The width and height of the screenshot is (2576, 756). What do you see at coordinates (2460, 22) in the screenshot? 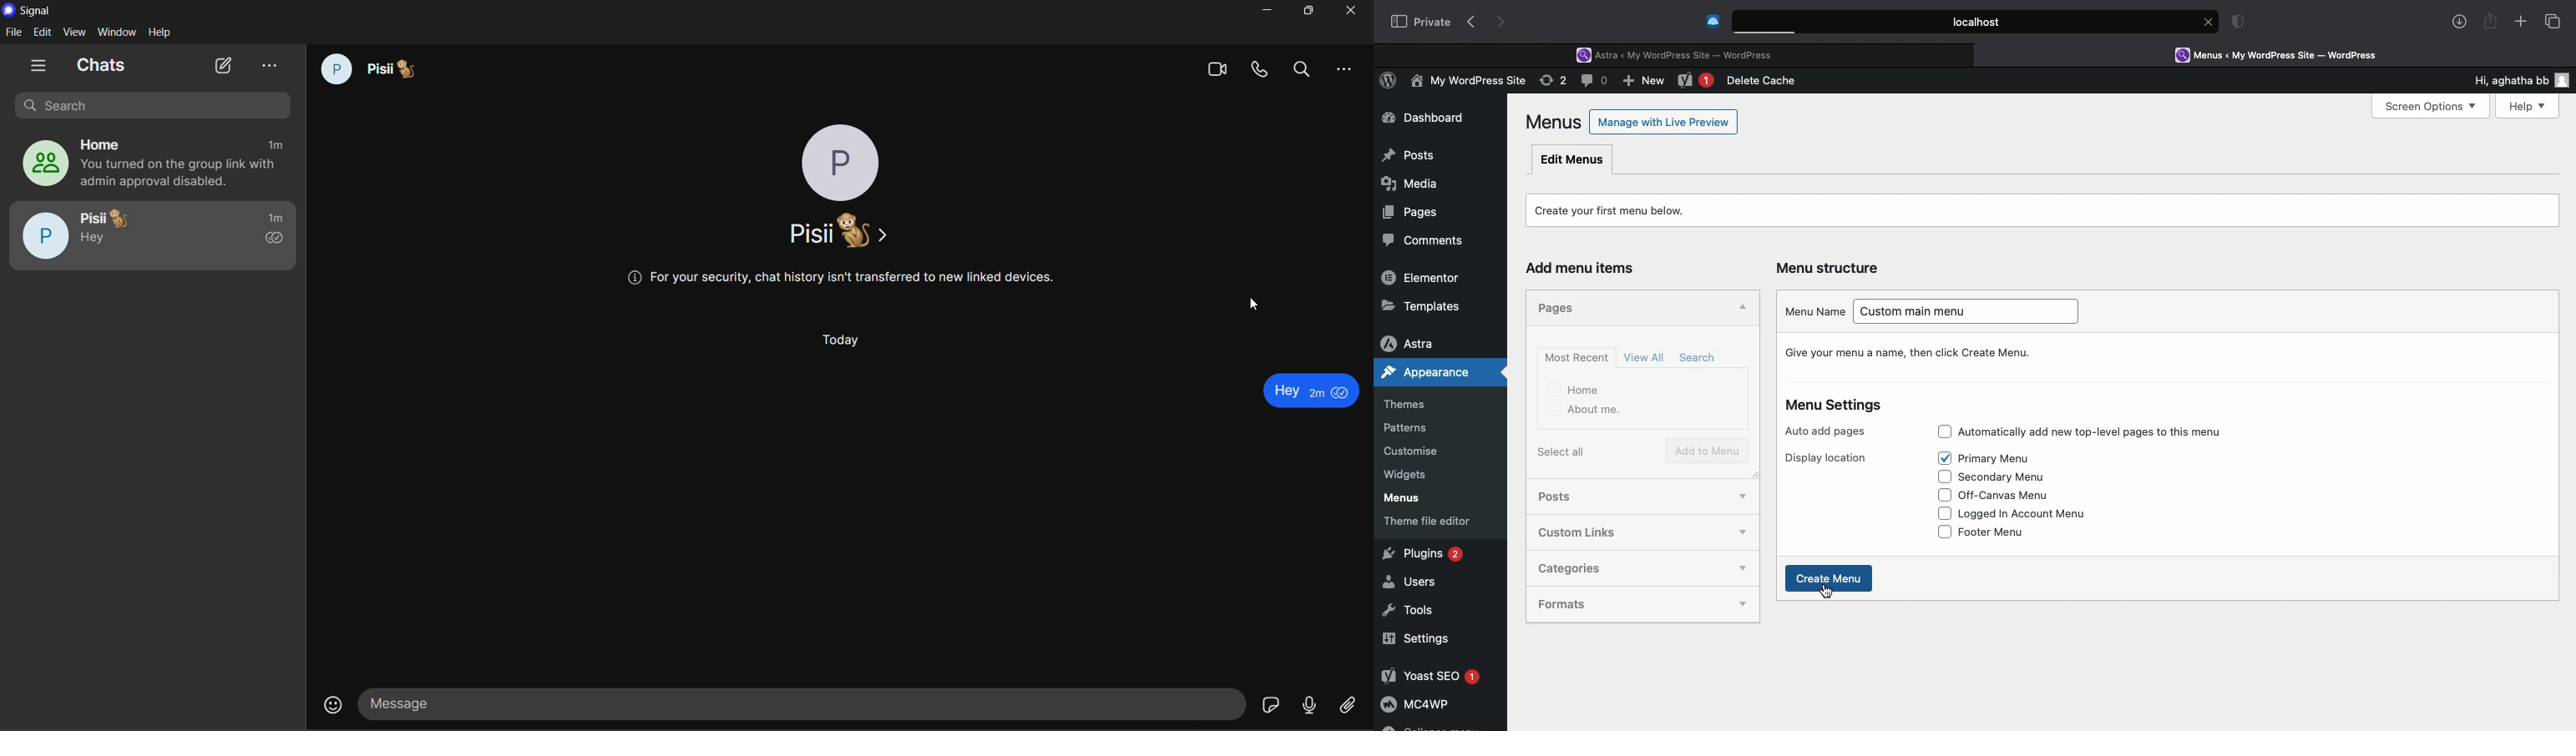
I see `Download` at bounding box center [2460, 22].